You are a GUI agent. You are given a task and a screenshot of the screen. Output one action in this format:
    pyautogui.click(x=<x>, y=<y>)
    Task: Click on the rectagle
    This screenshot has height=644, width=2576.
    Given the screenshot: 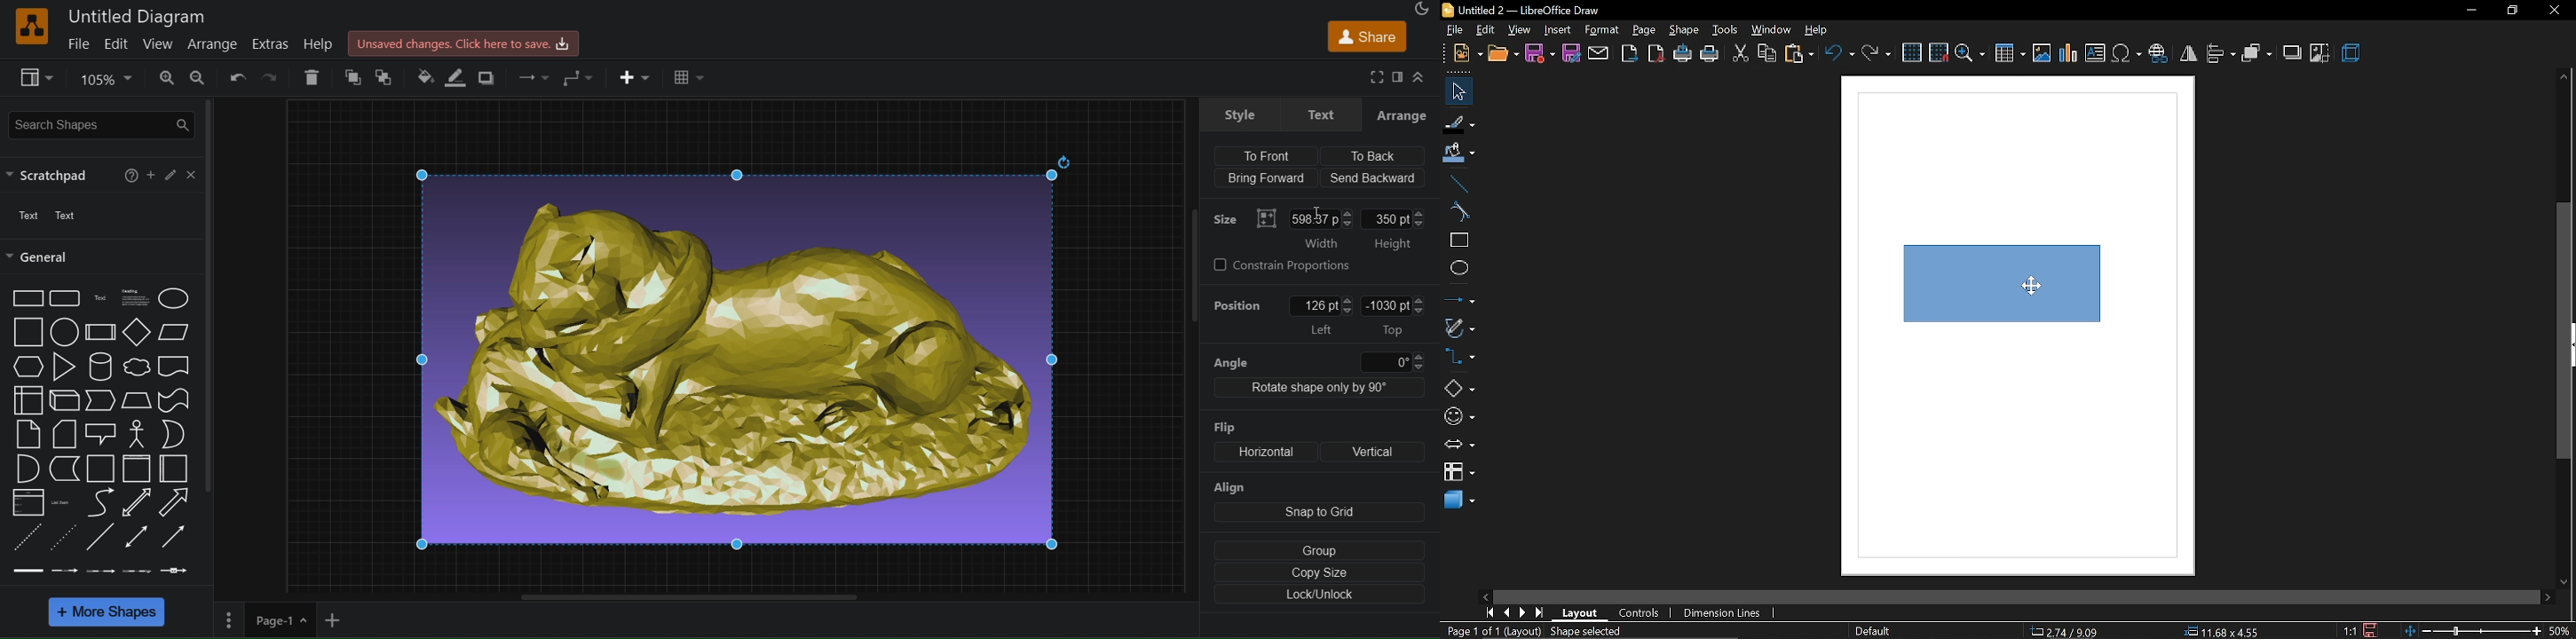 What is the action you would take?
    pyautogui.click(x=1457, y=241)
    